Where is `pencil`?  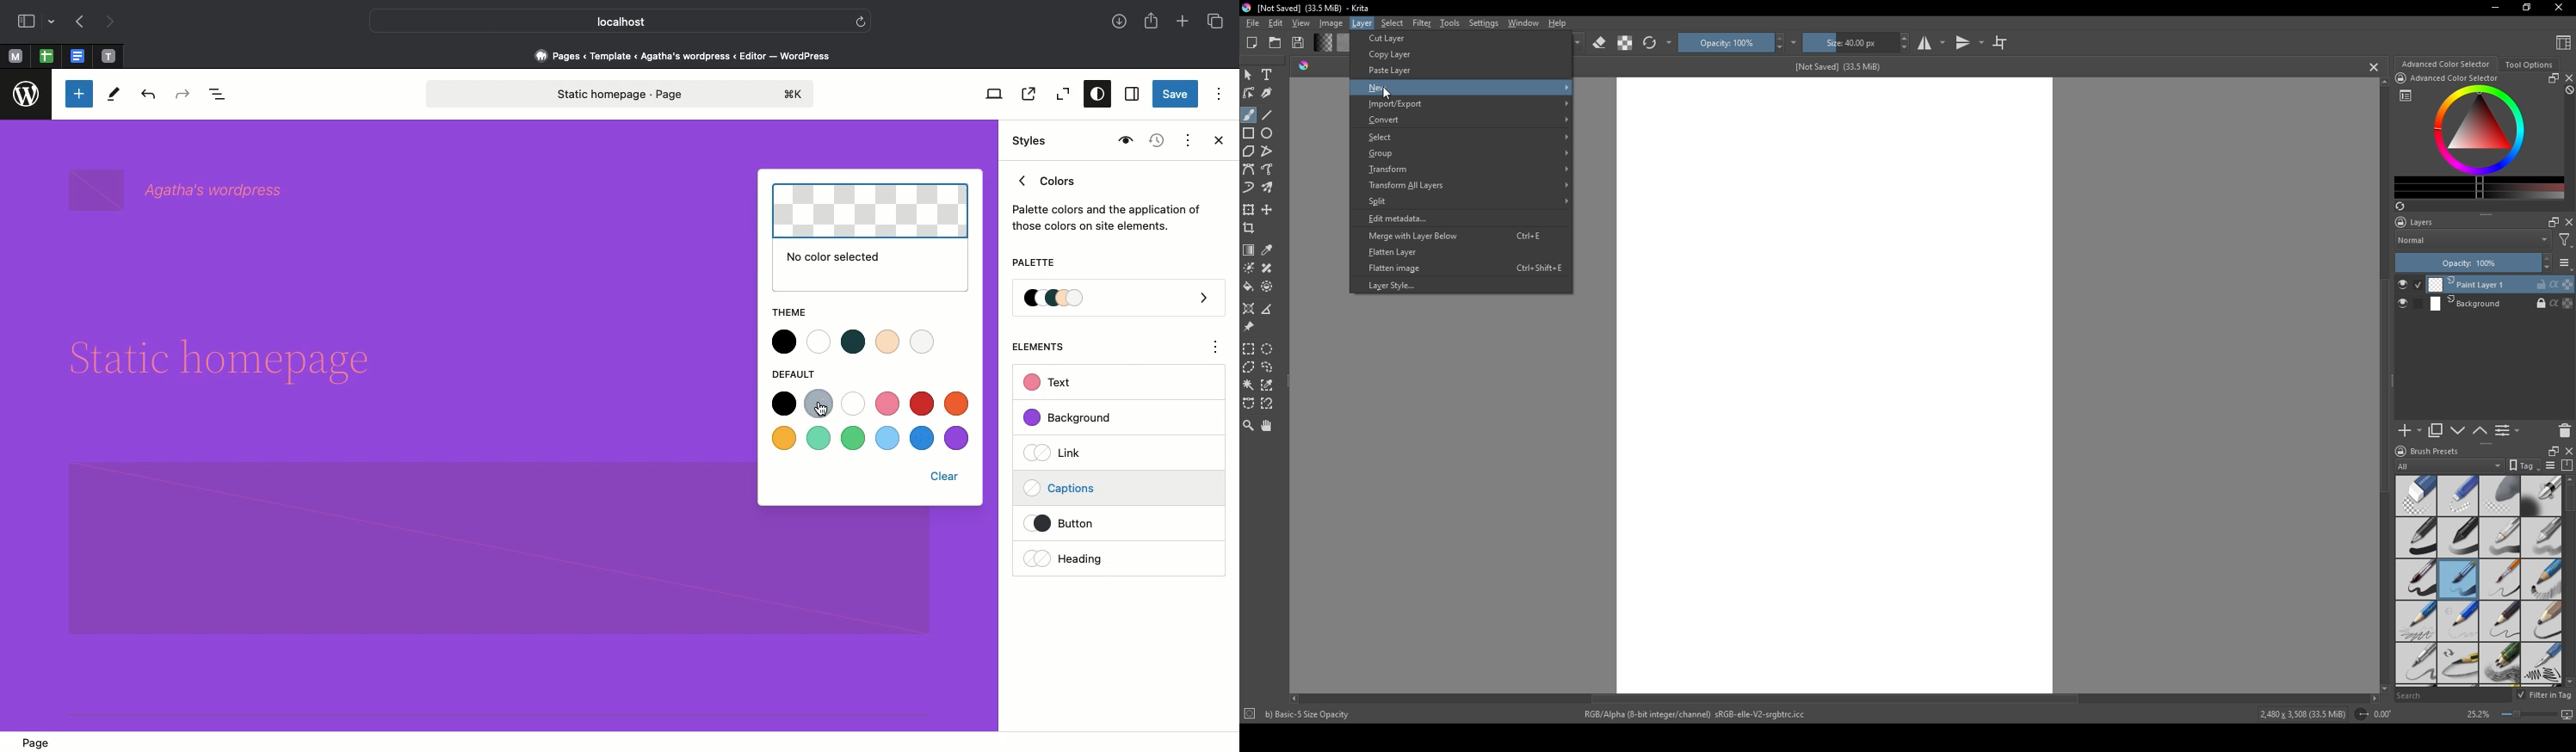 pencil is located at coordinates (2543, 580).